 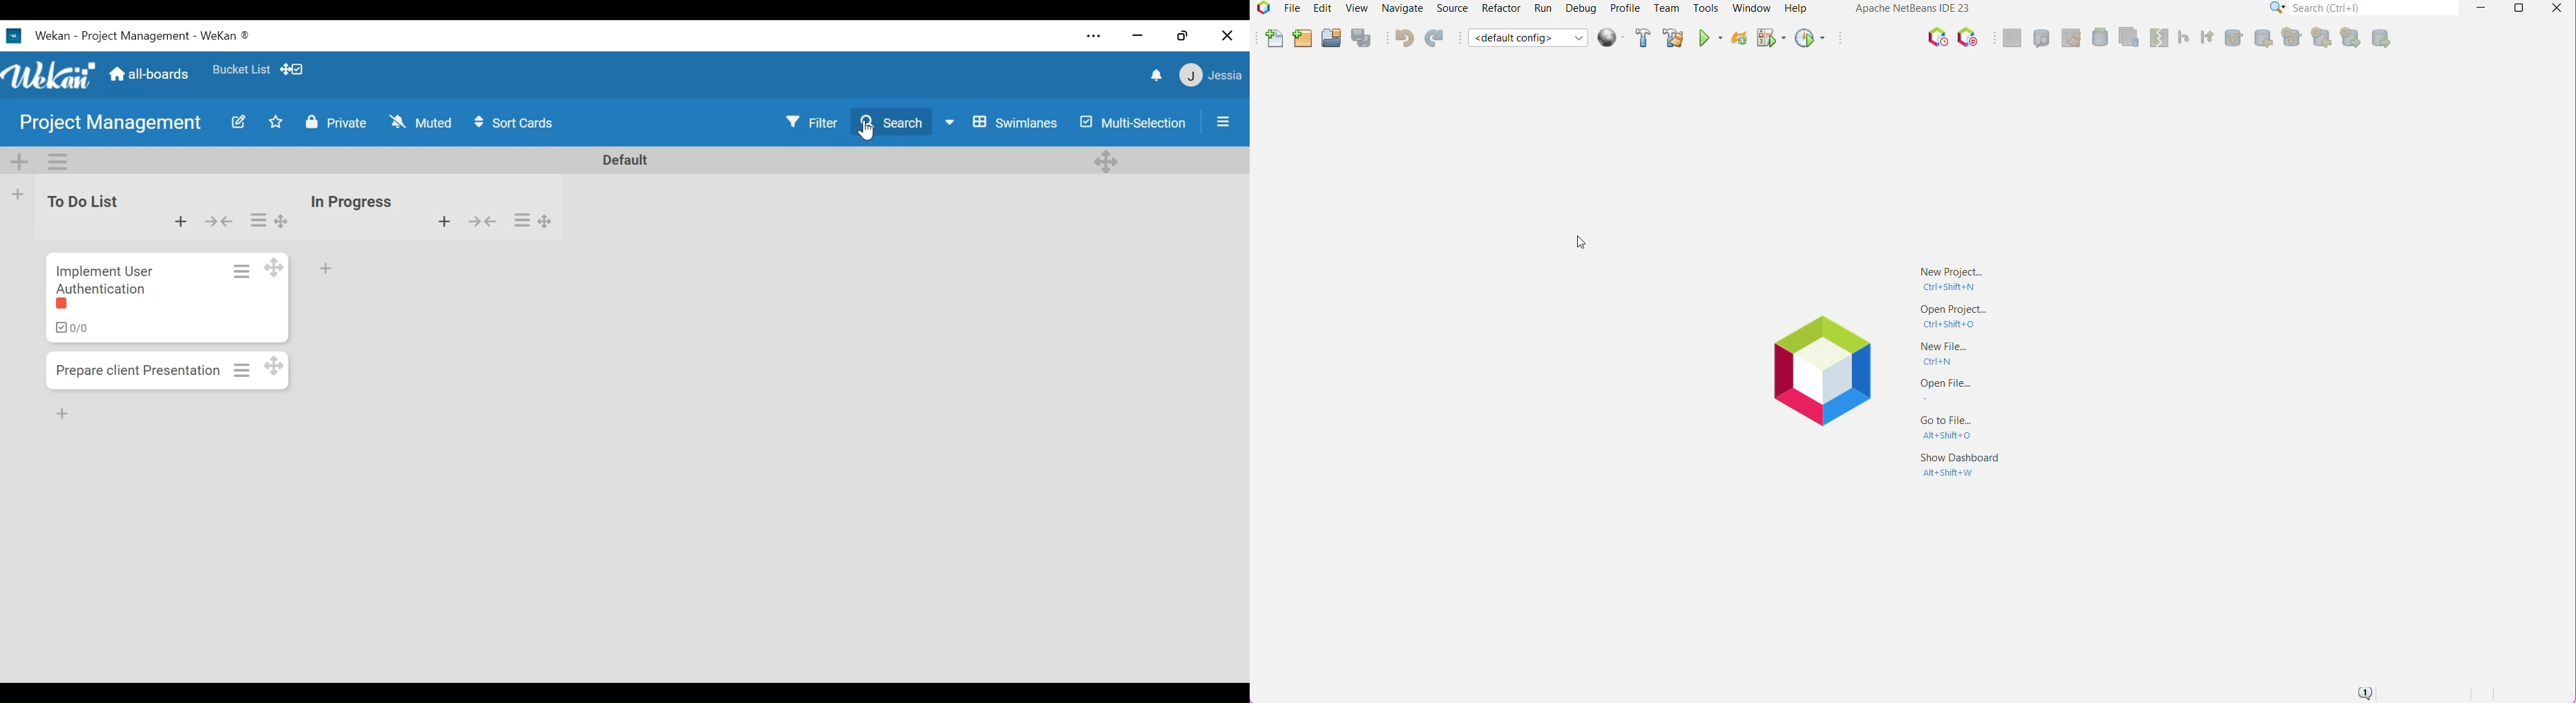 What do you see at coordinates (866, 131) in the screenshot?
I see `Cursor` at bounding box center [866, 131].